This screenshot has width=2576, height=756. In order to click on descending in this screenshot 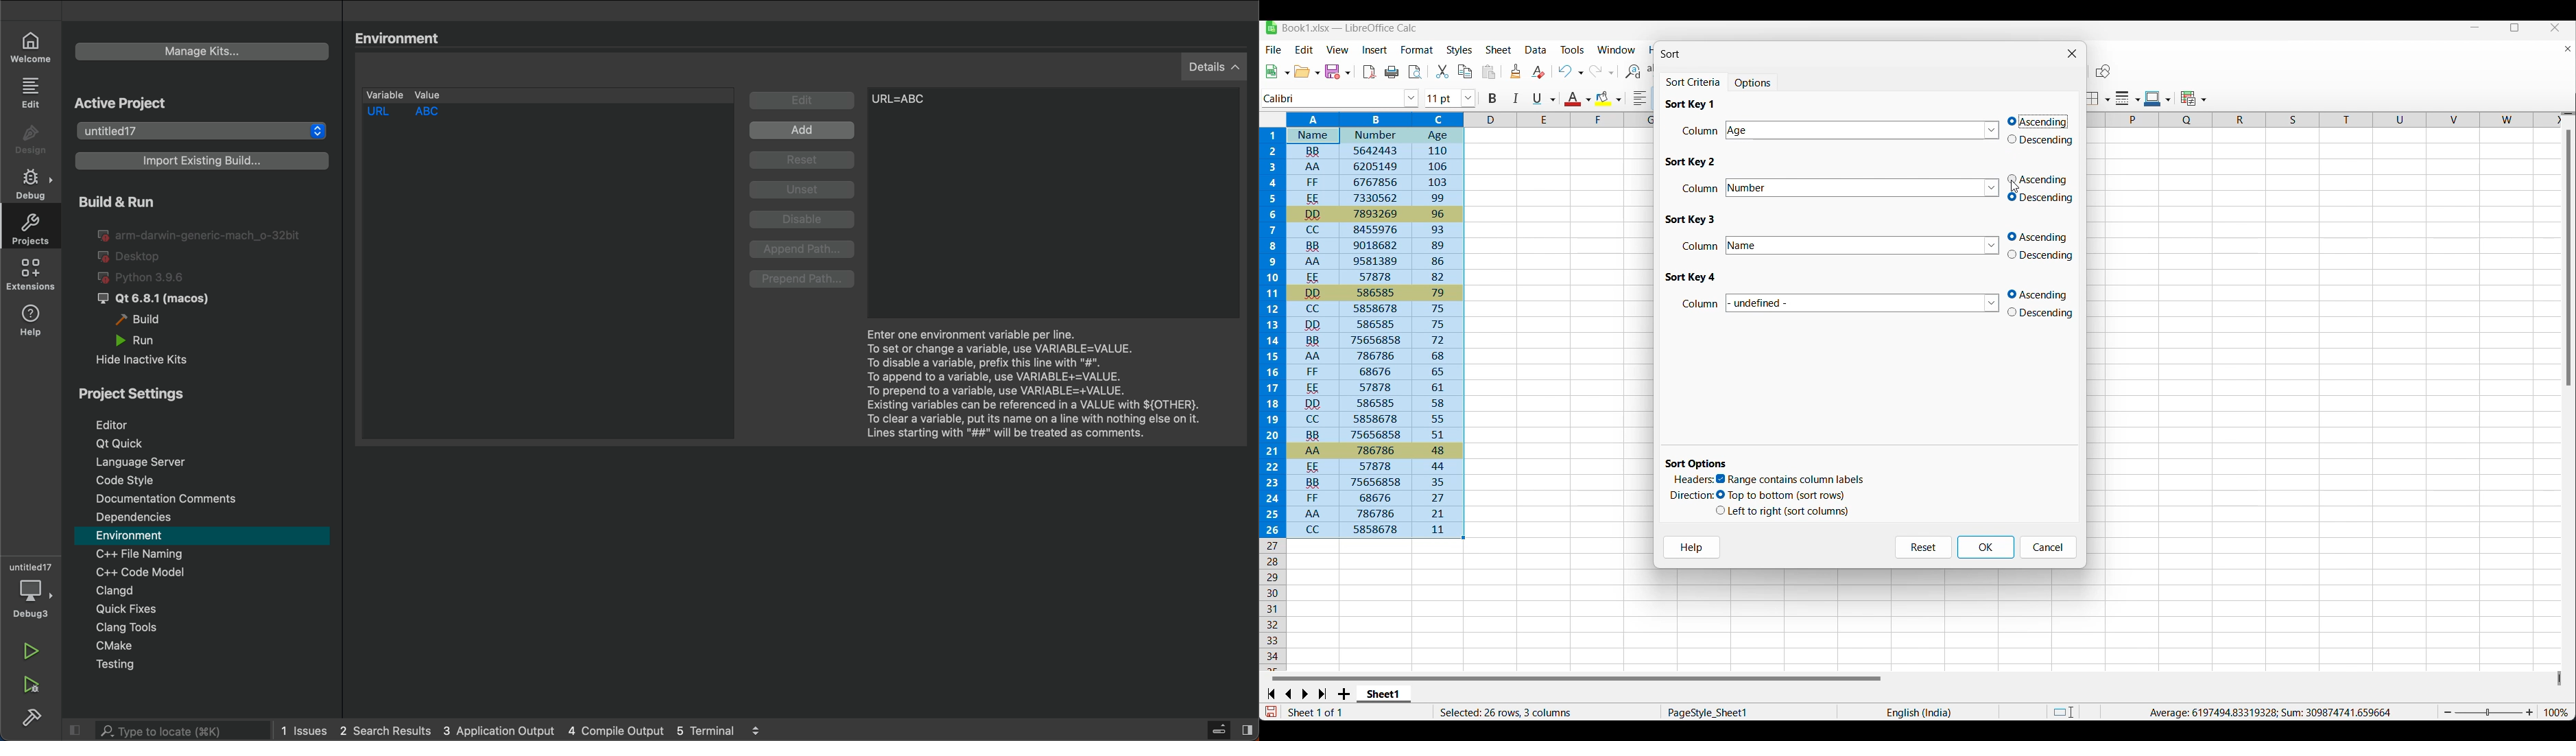, I will do `click(2042, 198)`.